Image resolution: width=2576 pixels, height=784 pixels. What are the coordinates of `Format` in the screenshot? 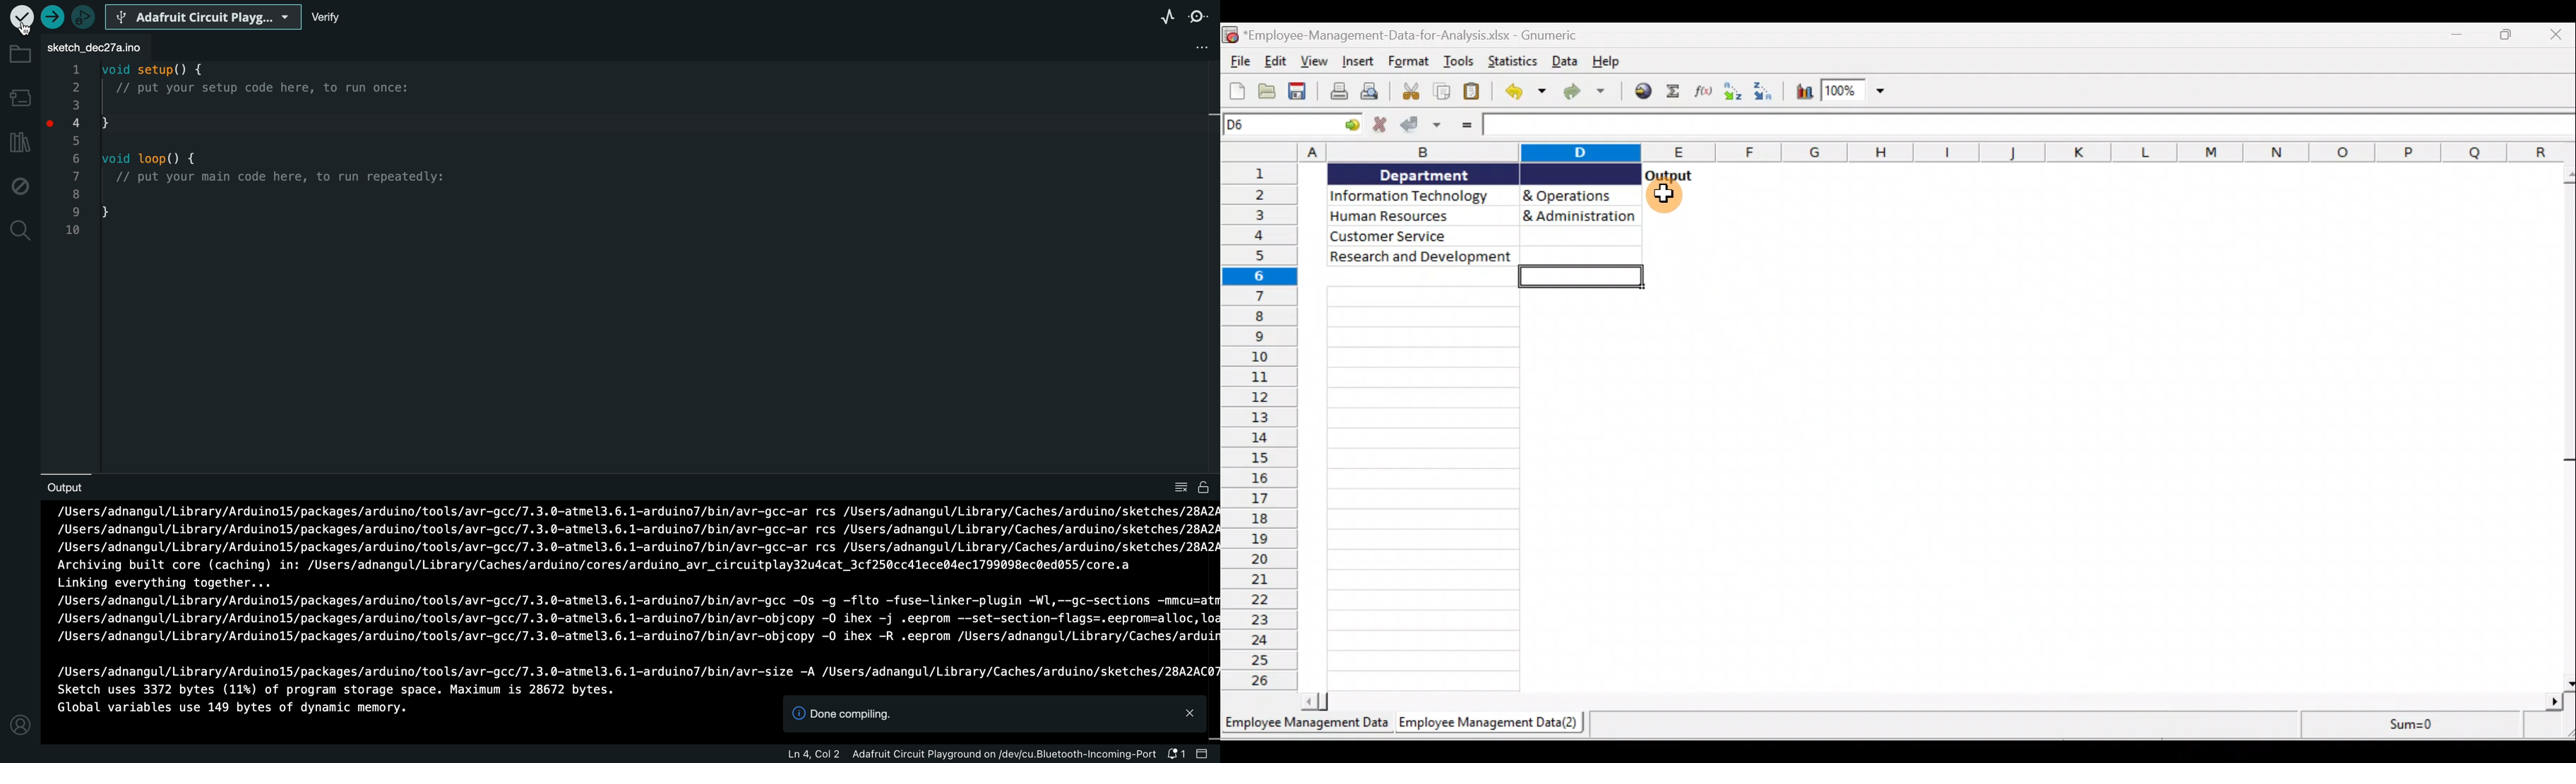 It's located at (1409, 61).